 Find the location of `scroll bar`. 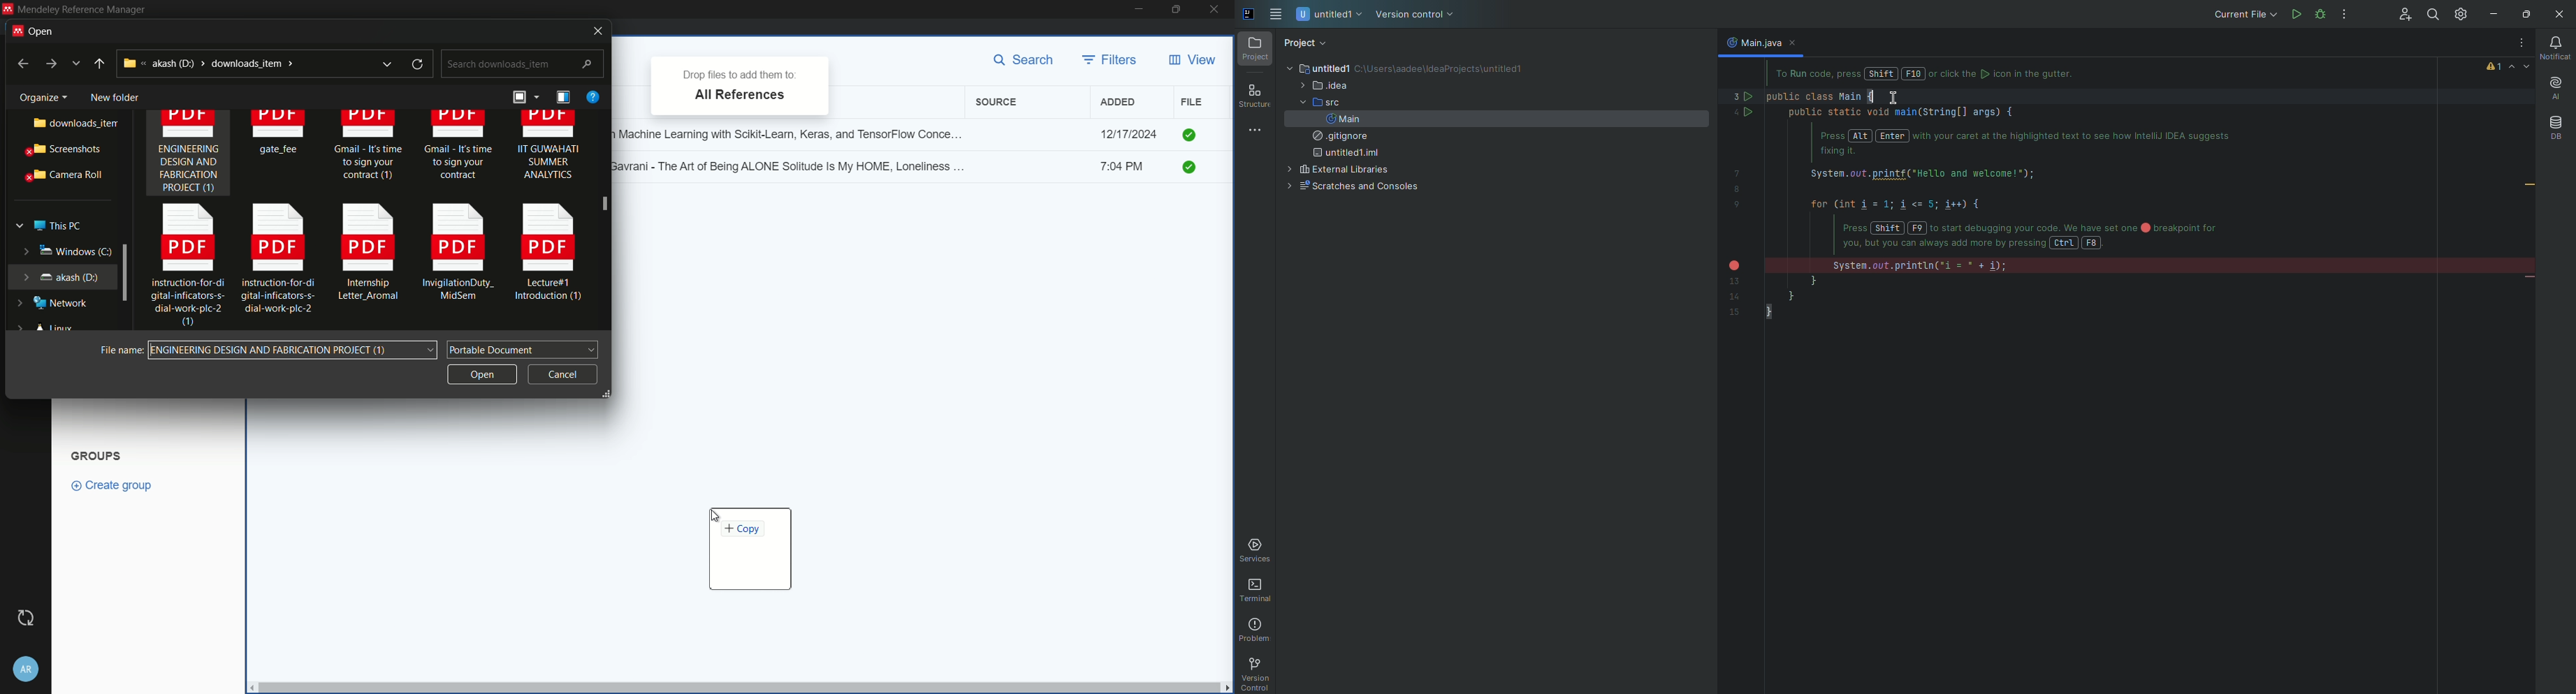

scroll bar is located at coordinates (604, 221).